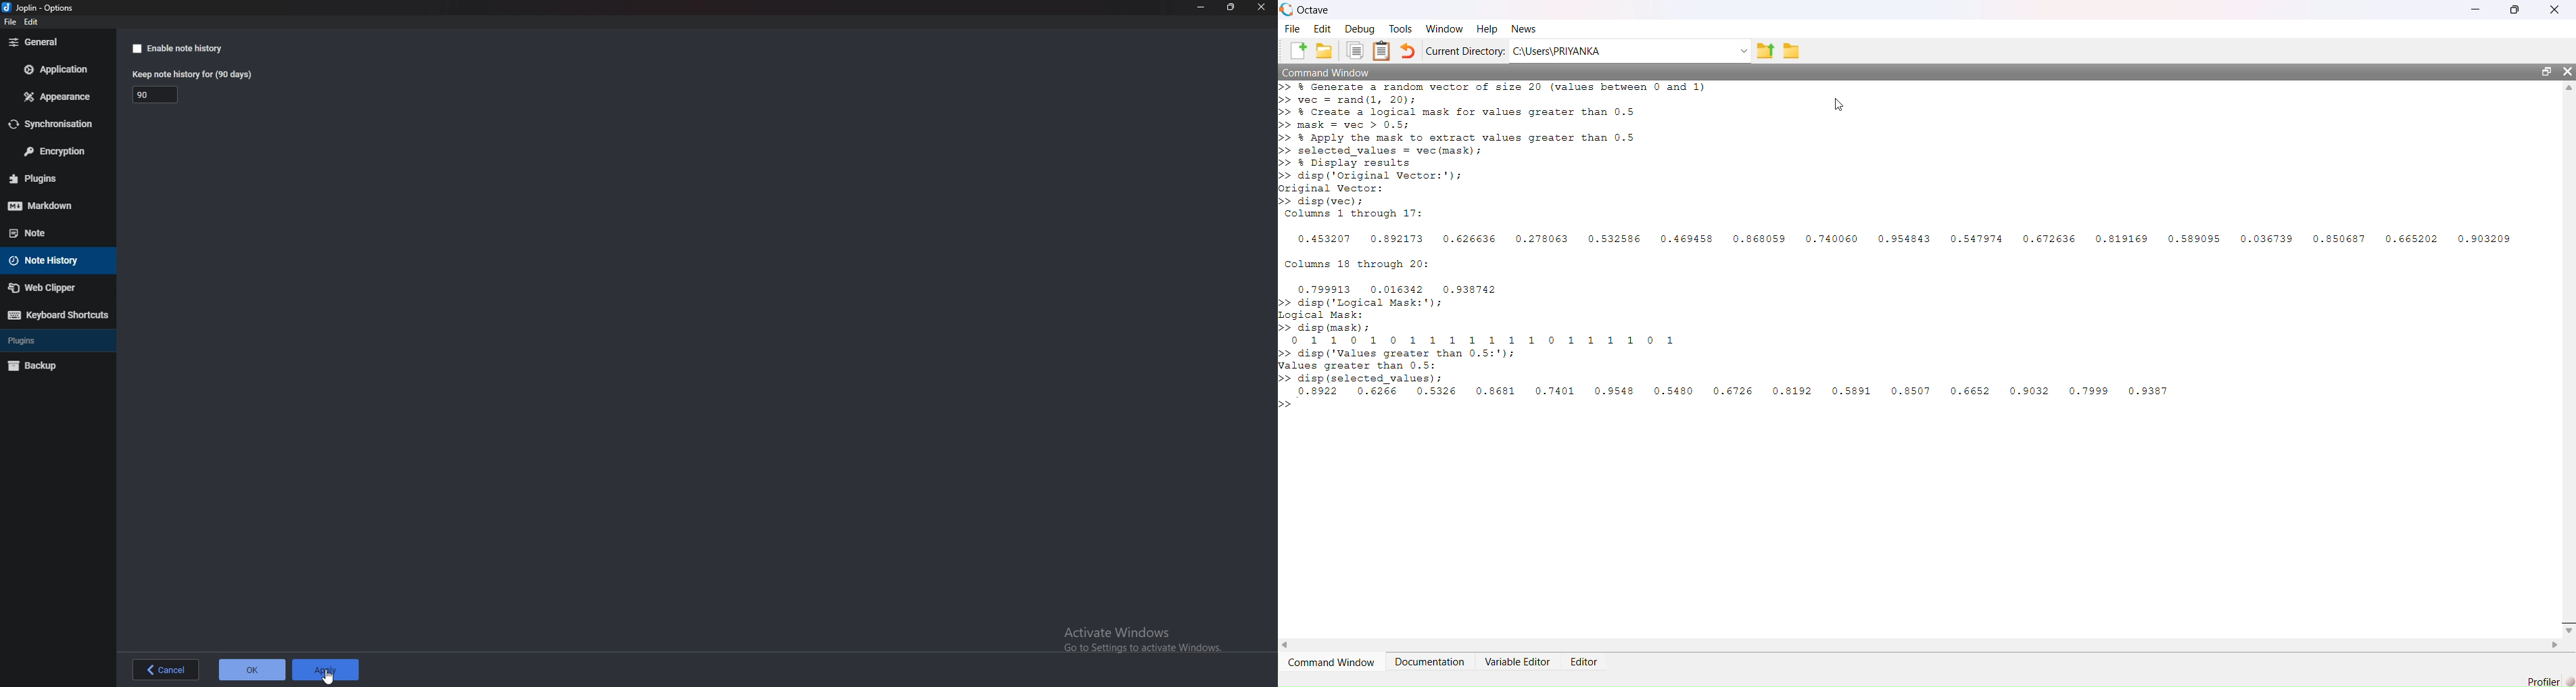 The height and width of the screenshot is (700, 2576). Describe the element at coordinates (136, 49) in the screenshot. I see `checkbox` at that location.